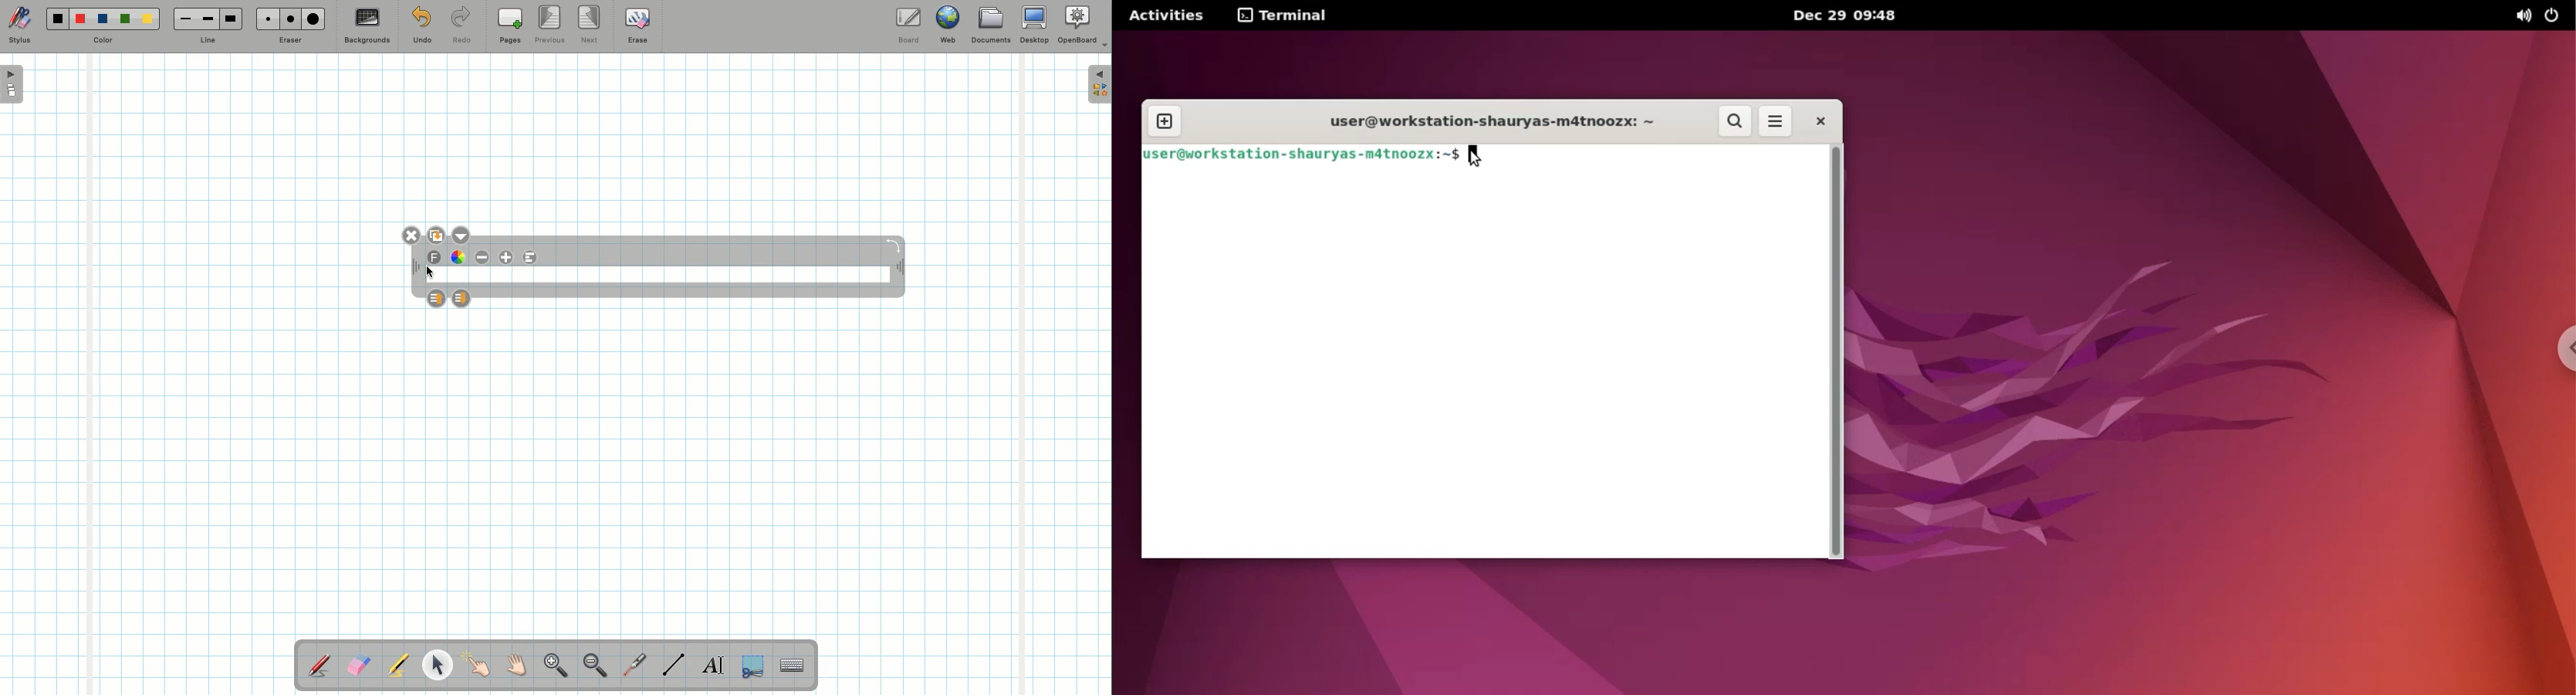 The width and height of the screenshot is (2576, 700). What do you see at coordinates (1297, 17) in the screenshot?
I see `terminal` at bounding box center [1297, 17].